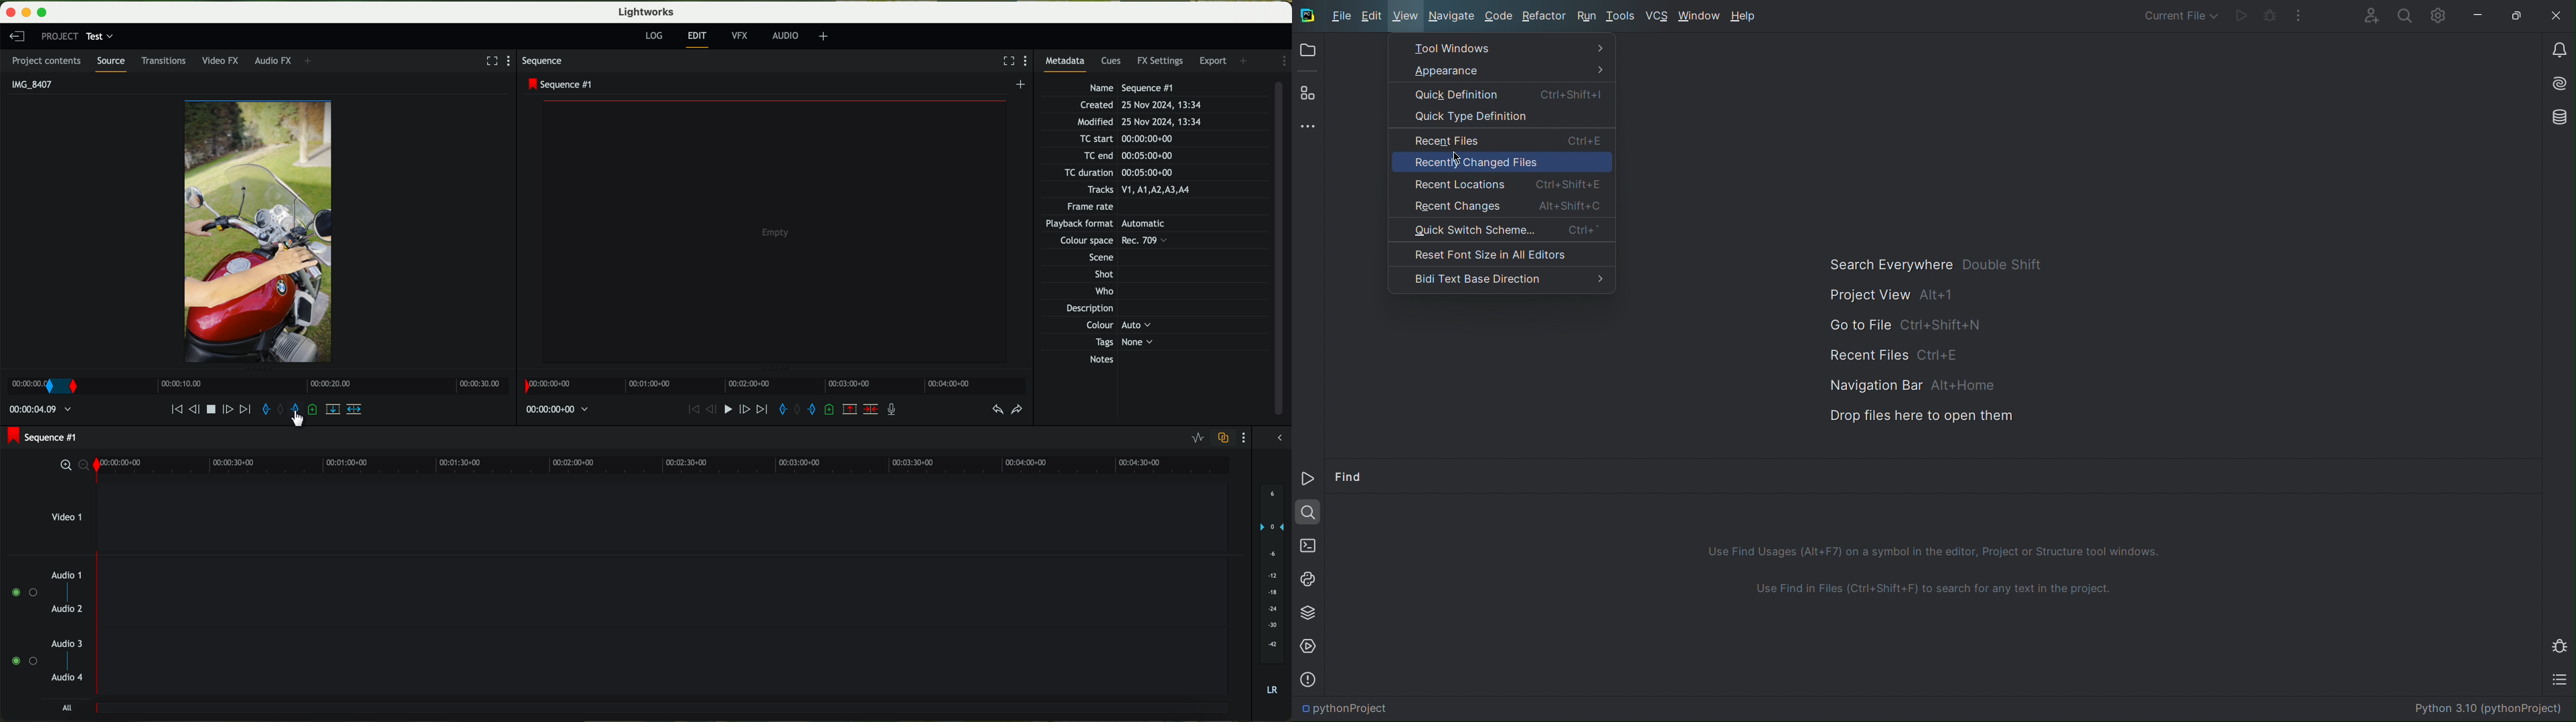  I want to click on video FX, so click(223, 62).